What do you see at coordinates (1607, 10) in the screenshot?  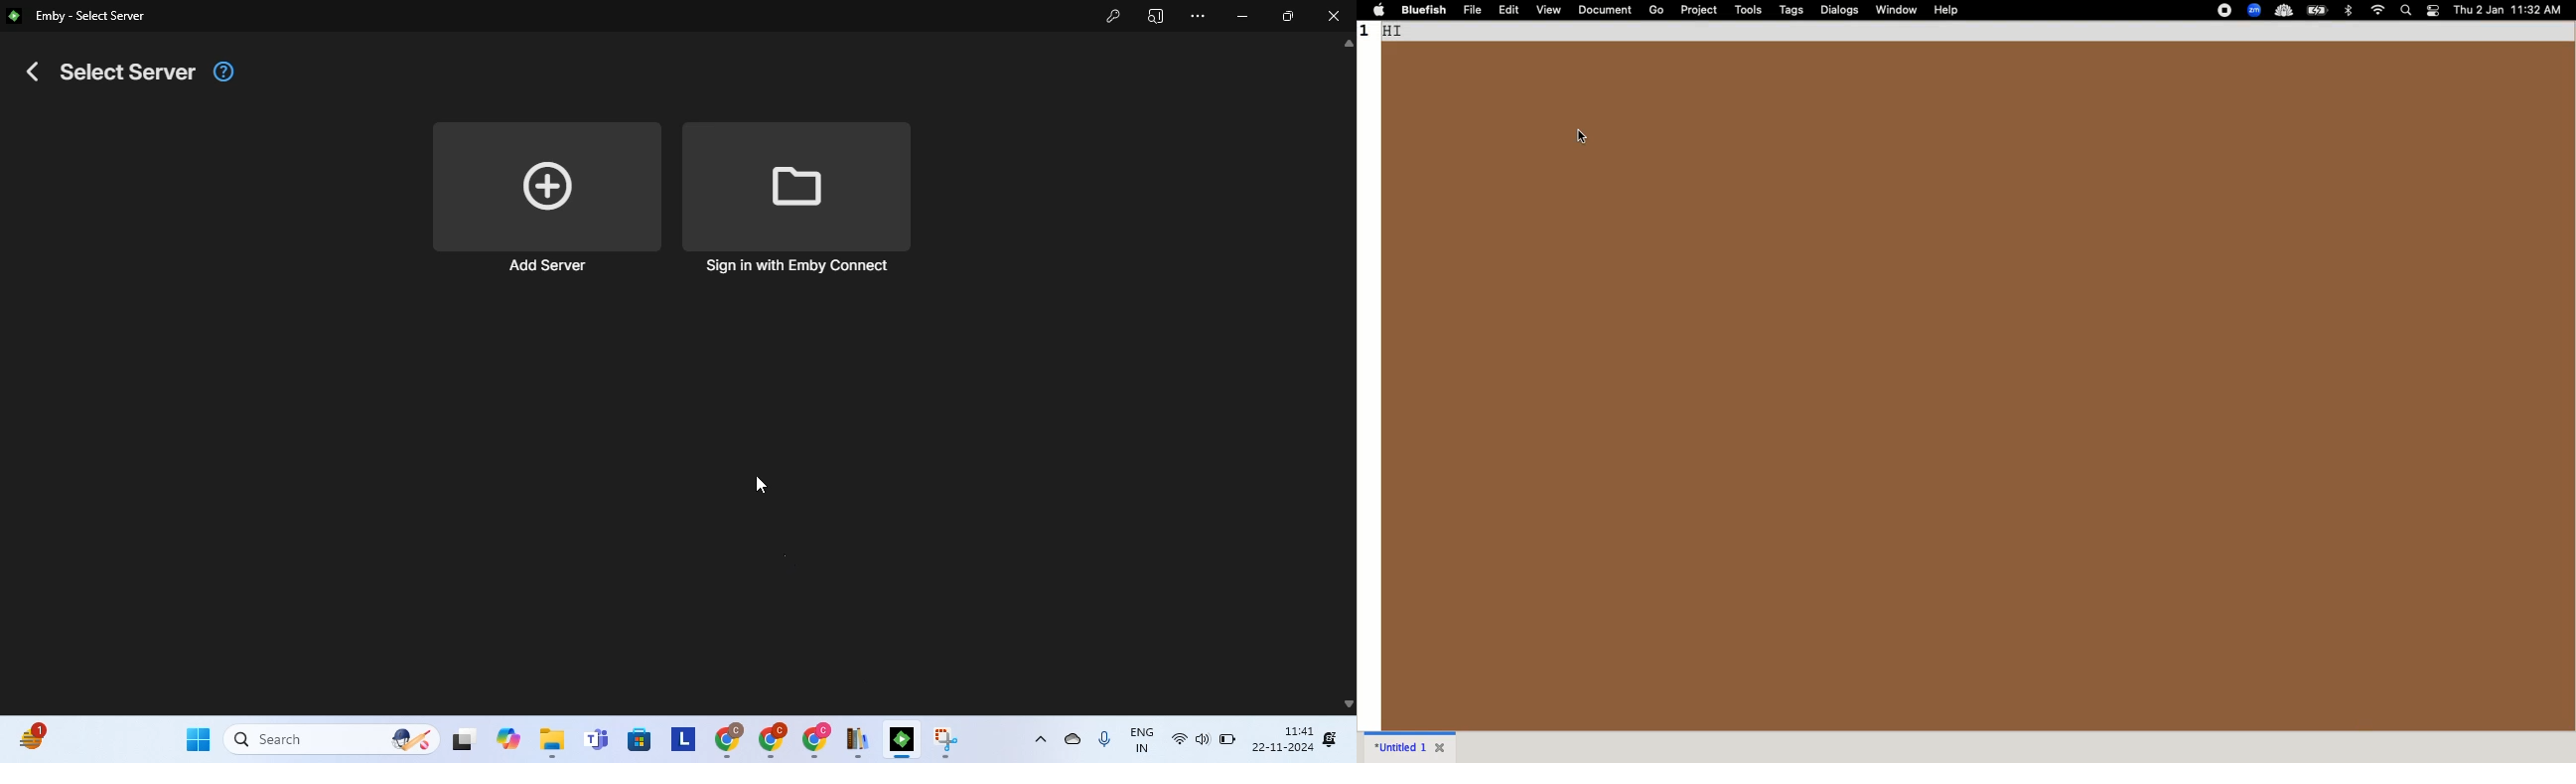 I see `document` at bounding box center [1607, 10].